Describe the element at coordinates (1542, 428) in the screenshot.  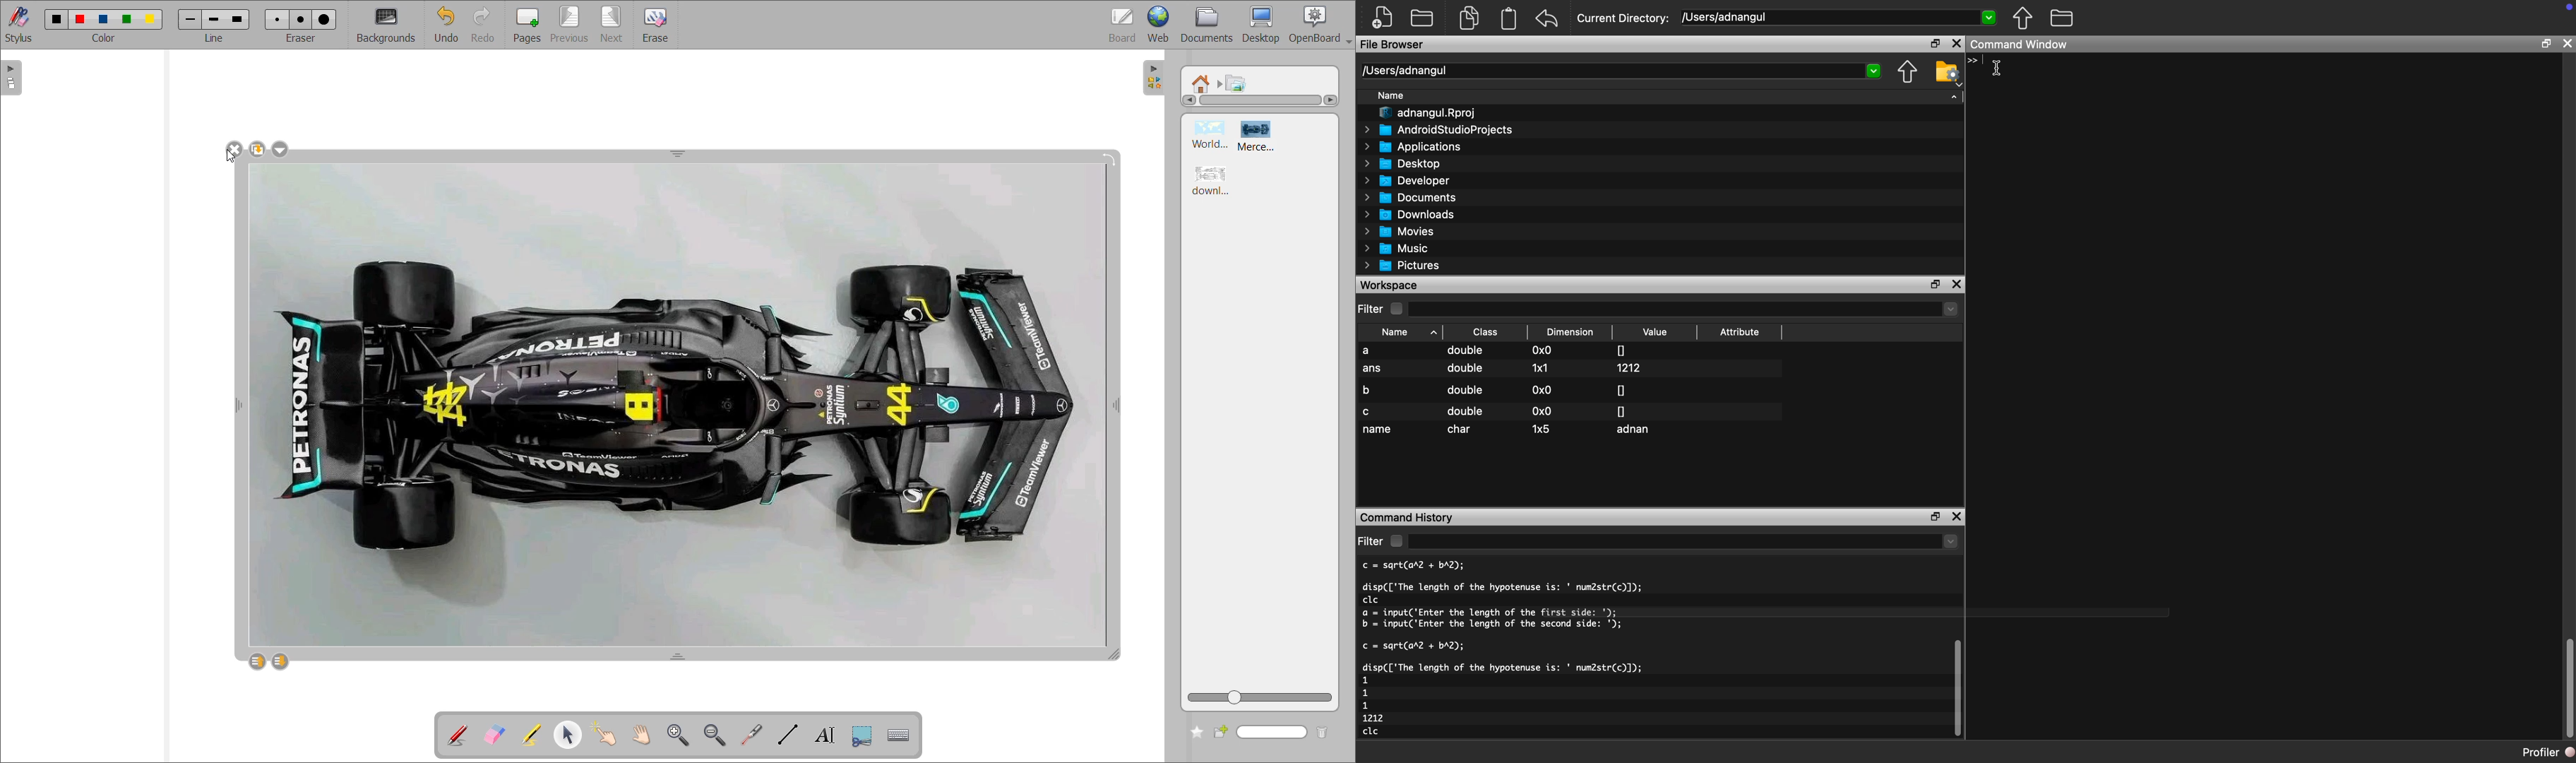
I see `1x5` at that location.